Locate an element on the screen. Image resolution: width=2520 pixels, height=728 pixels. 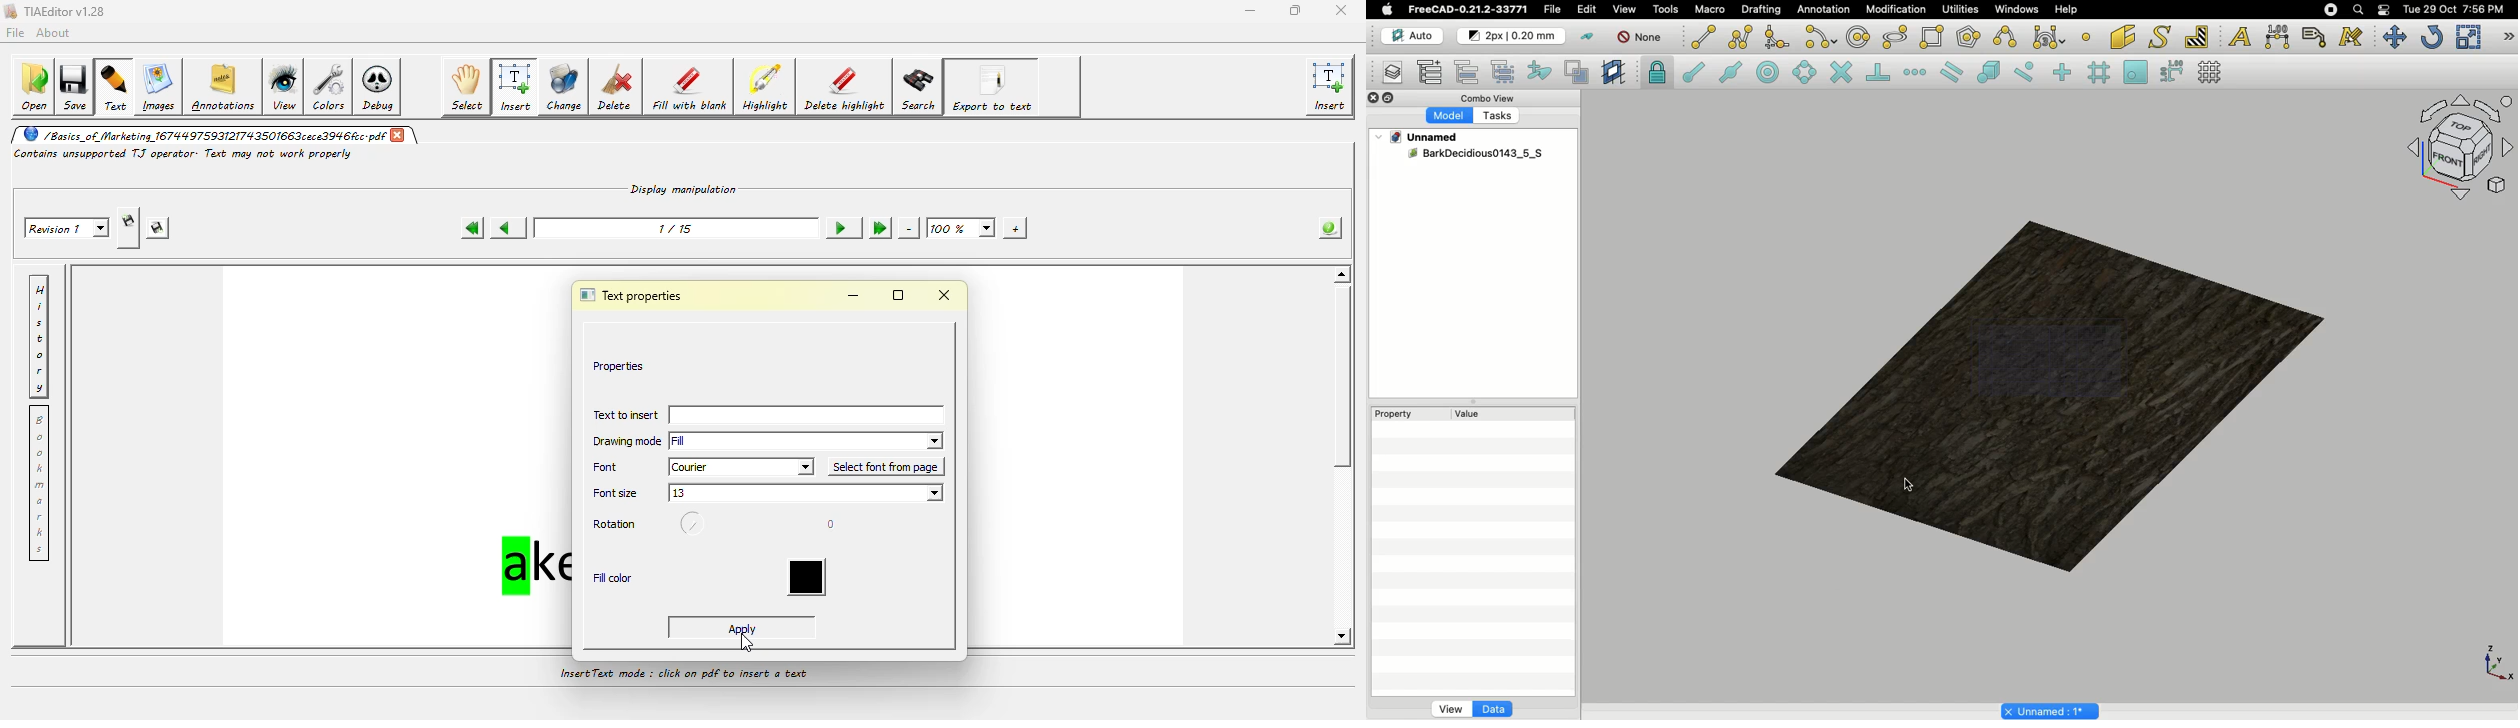
Combo view is located at coordinates (1489, 98).